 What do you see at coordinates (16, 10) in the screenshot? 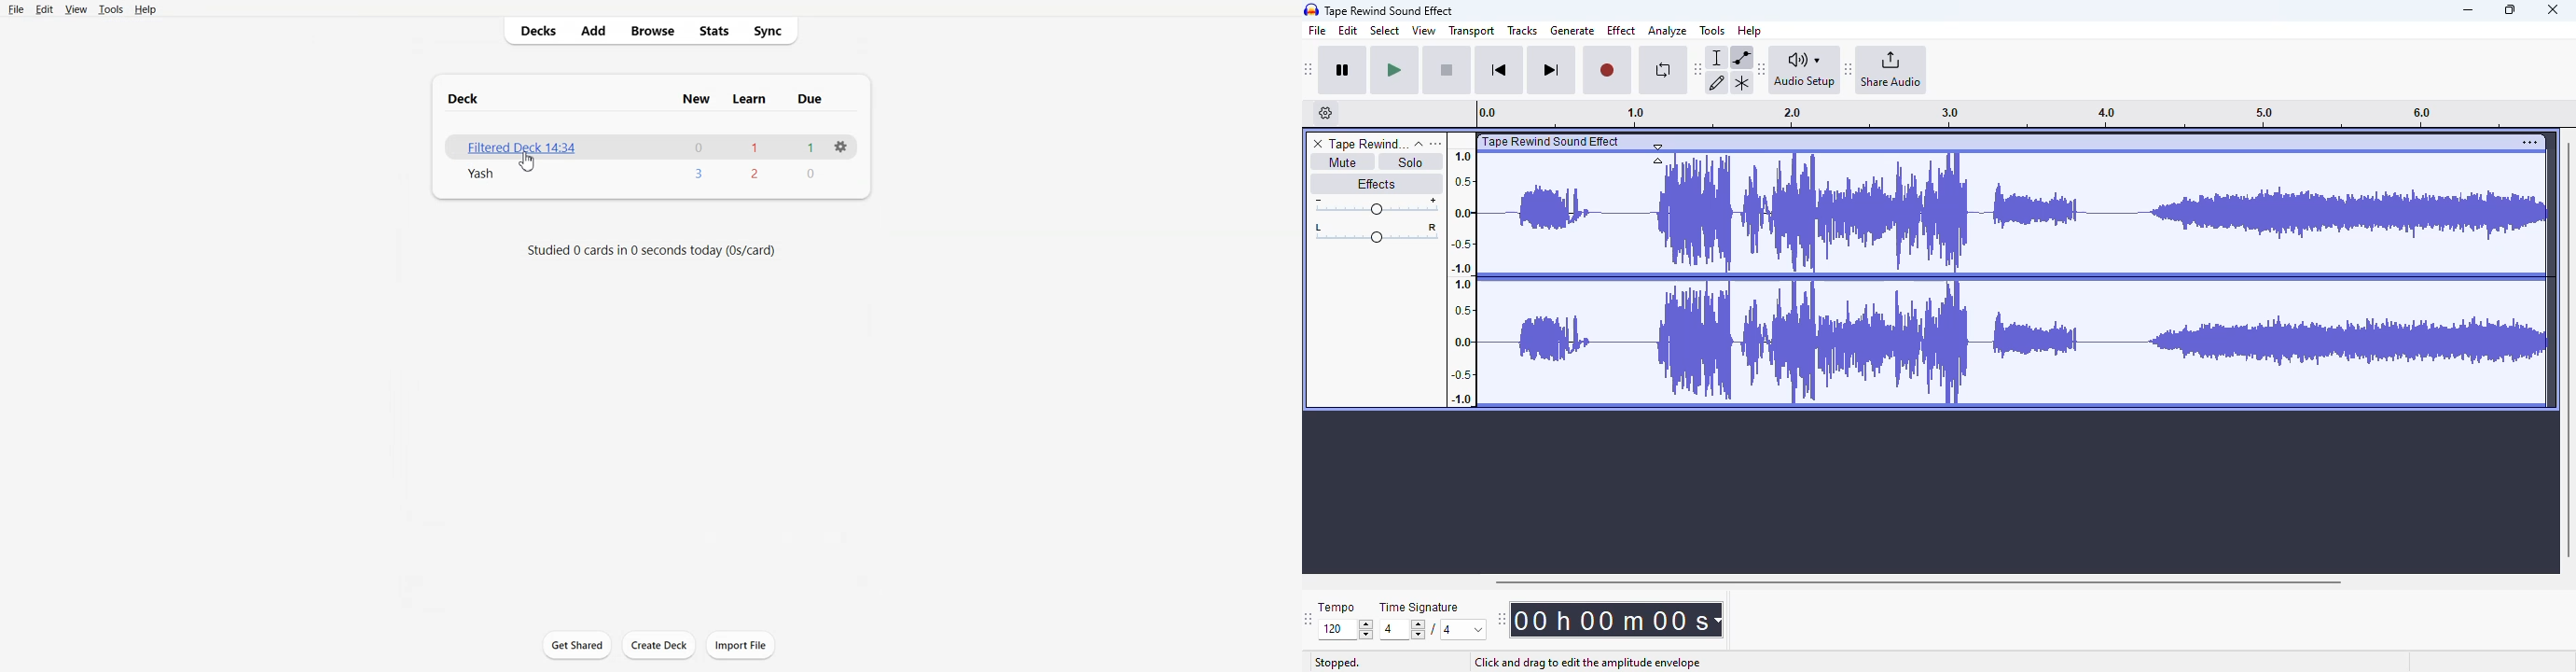
I see `File` at bounding box center [16, 10].